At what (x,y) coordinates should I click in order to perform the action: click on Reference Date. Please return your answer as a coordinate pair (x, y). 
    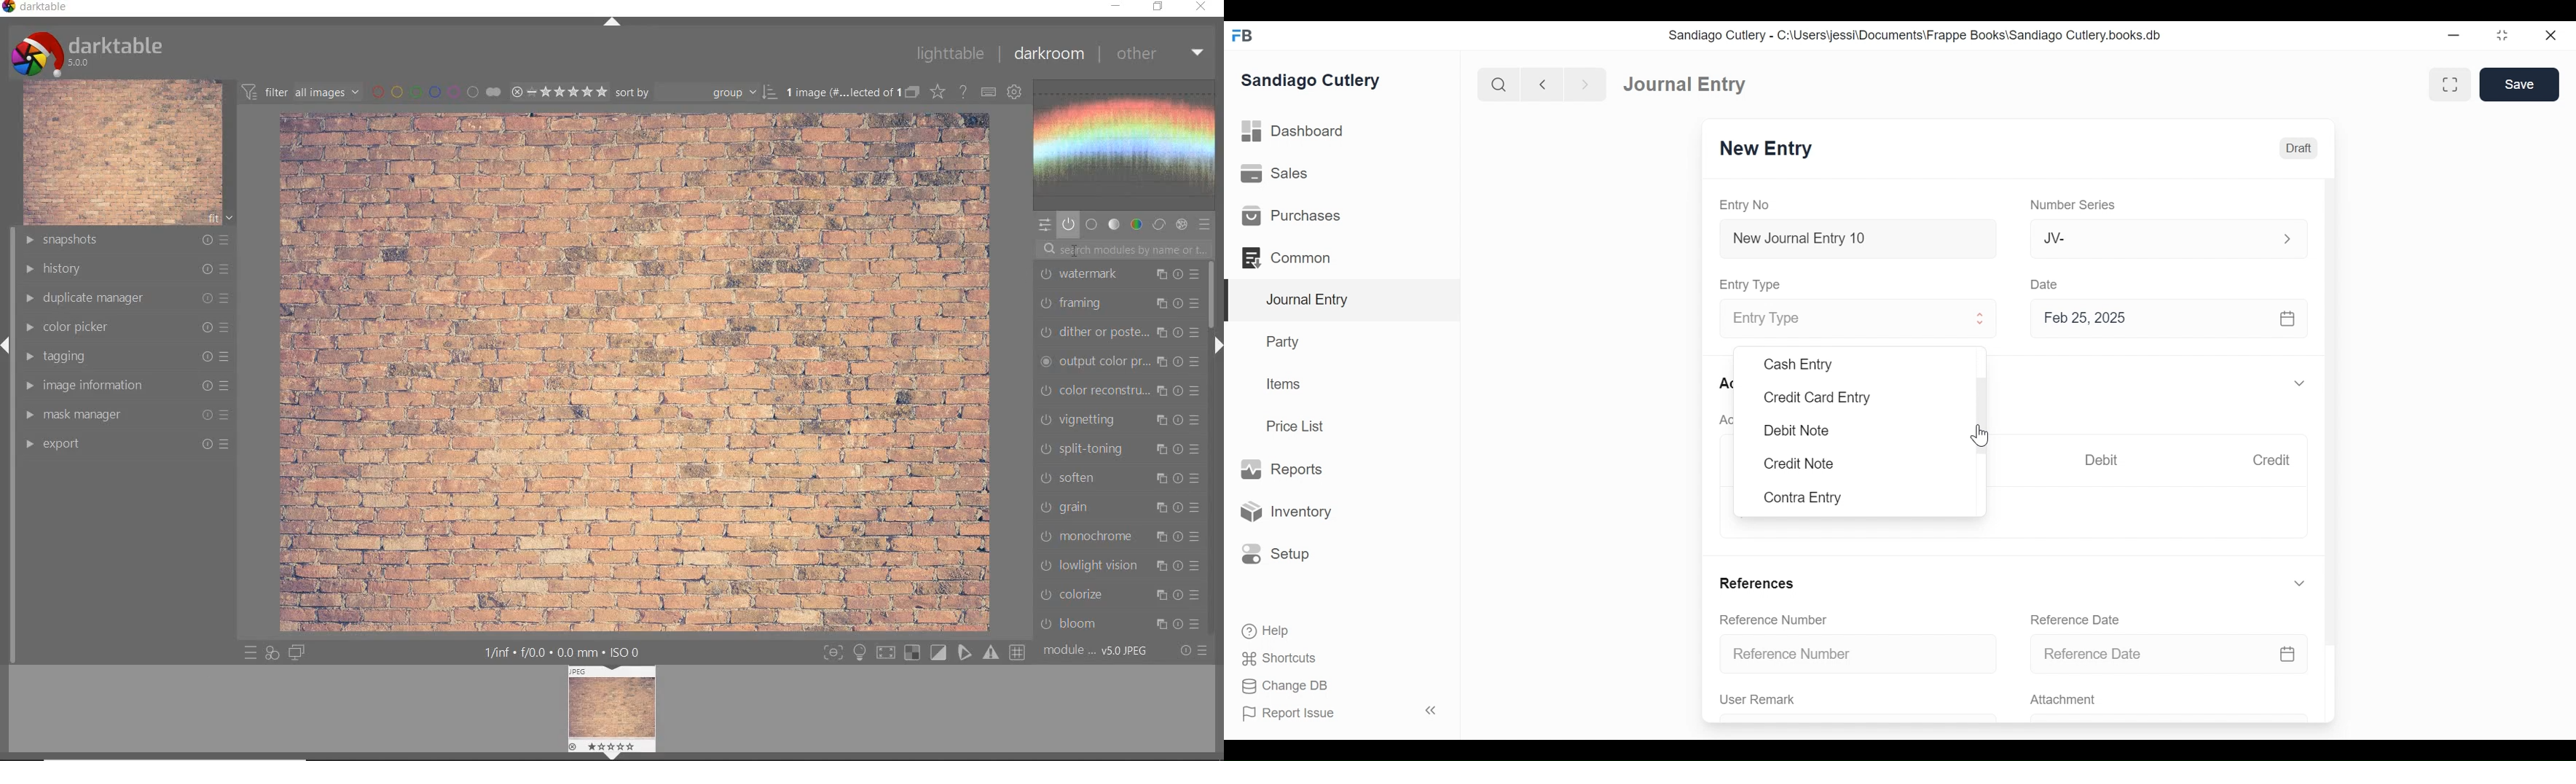
    Looking at the image, I should click on (2079, 619).